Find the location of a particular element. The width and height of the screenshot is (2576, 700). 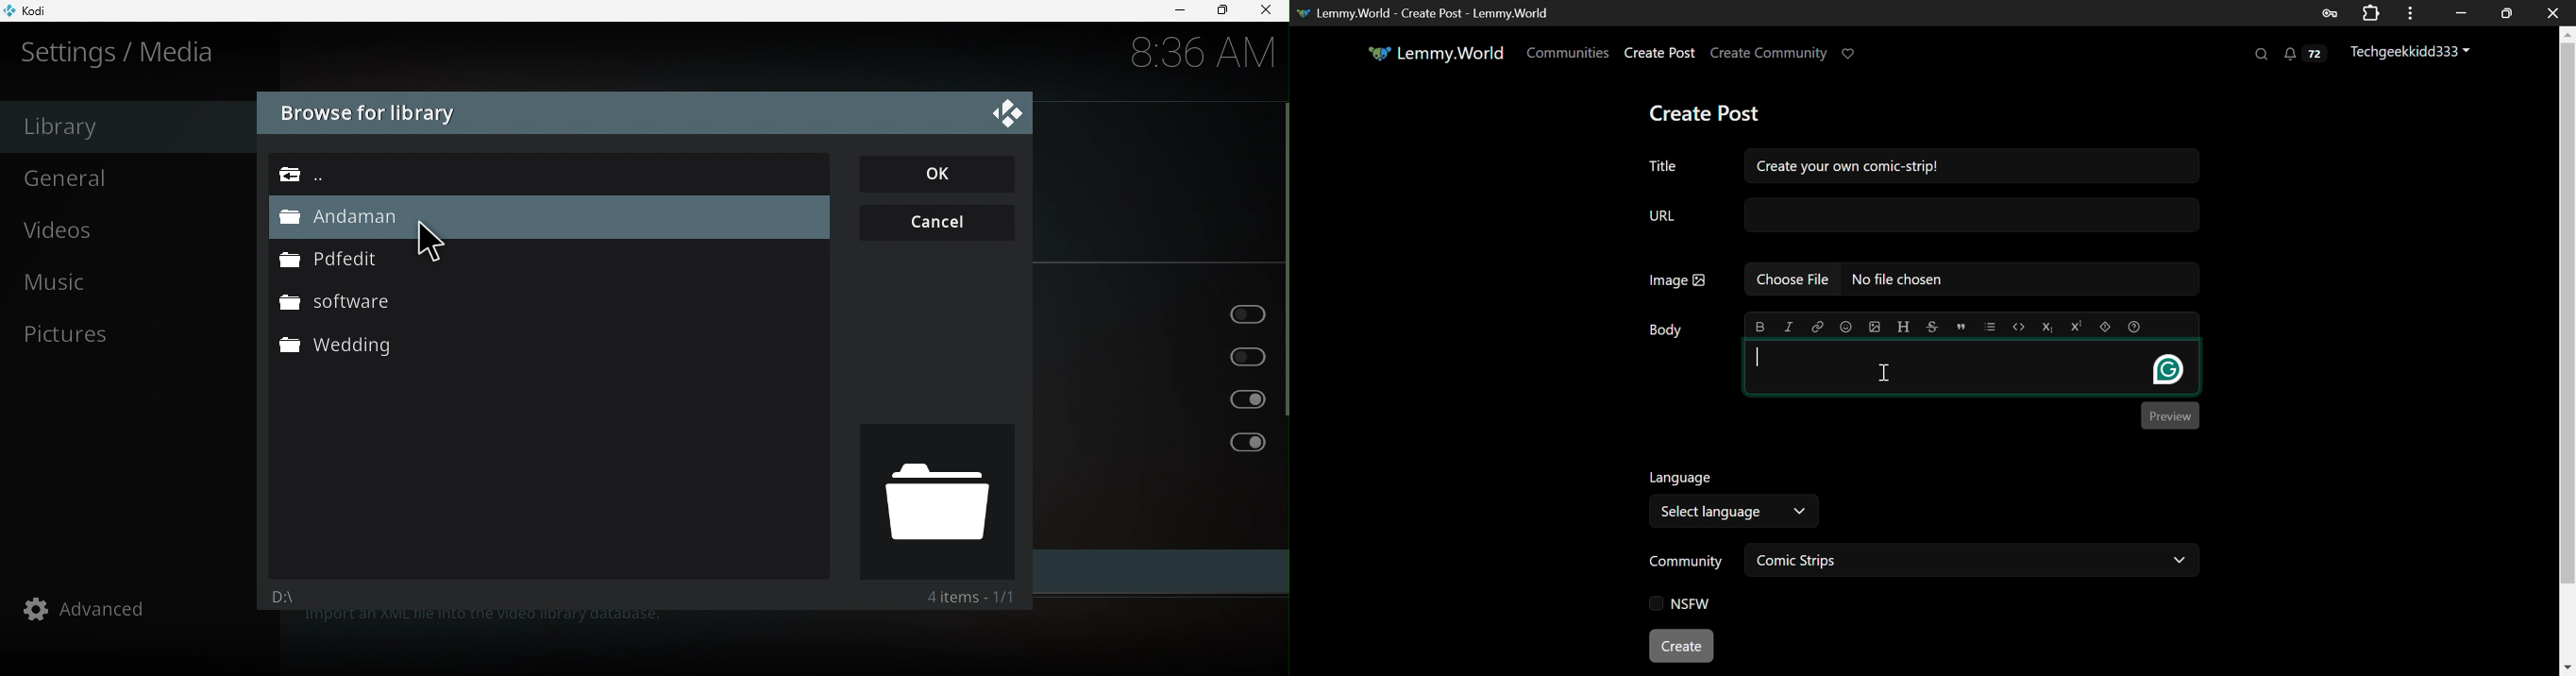

close is located at coordinates (1269, 10).